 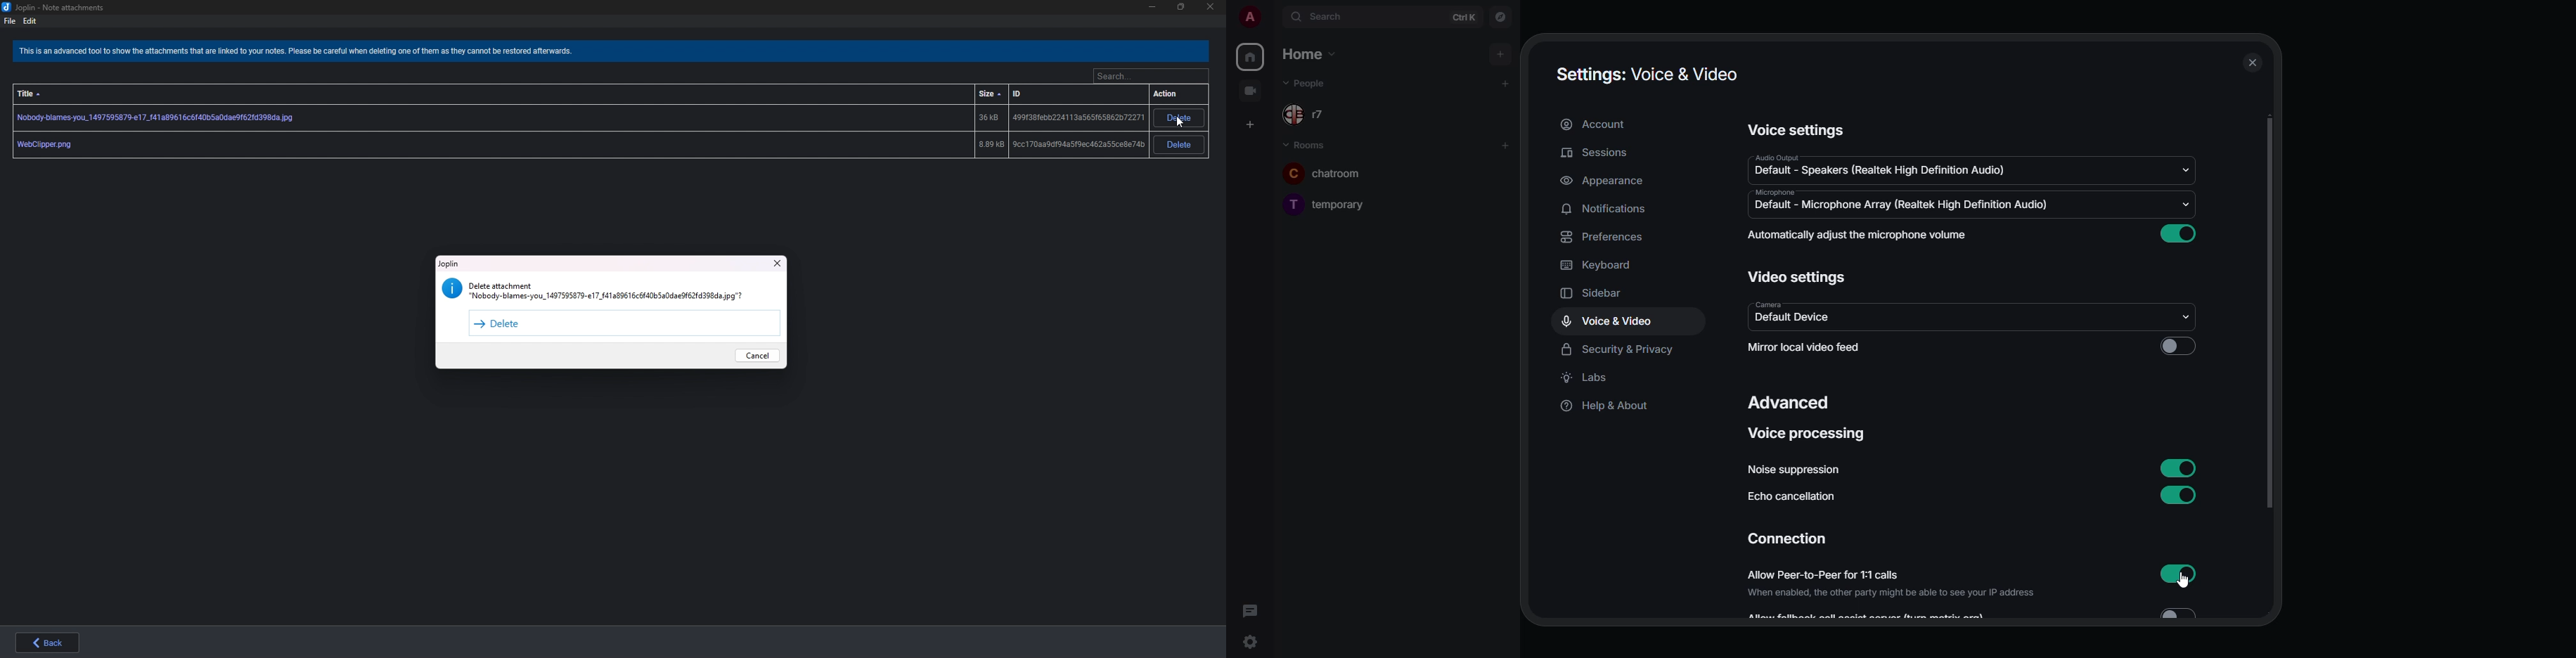 I want to click on enabled, so click(x=2182, y=494).